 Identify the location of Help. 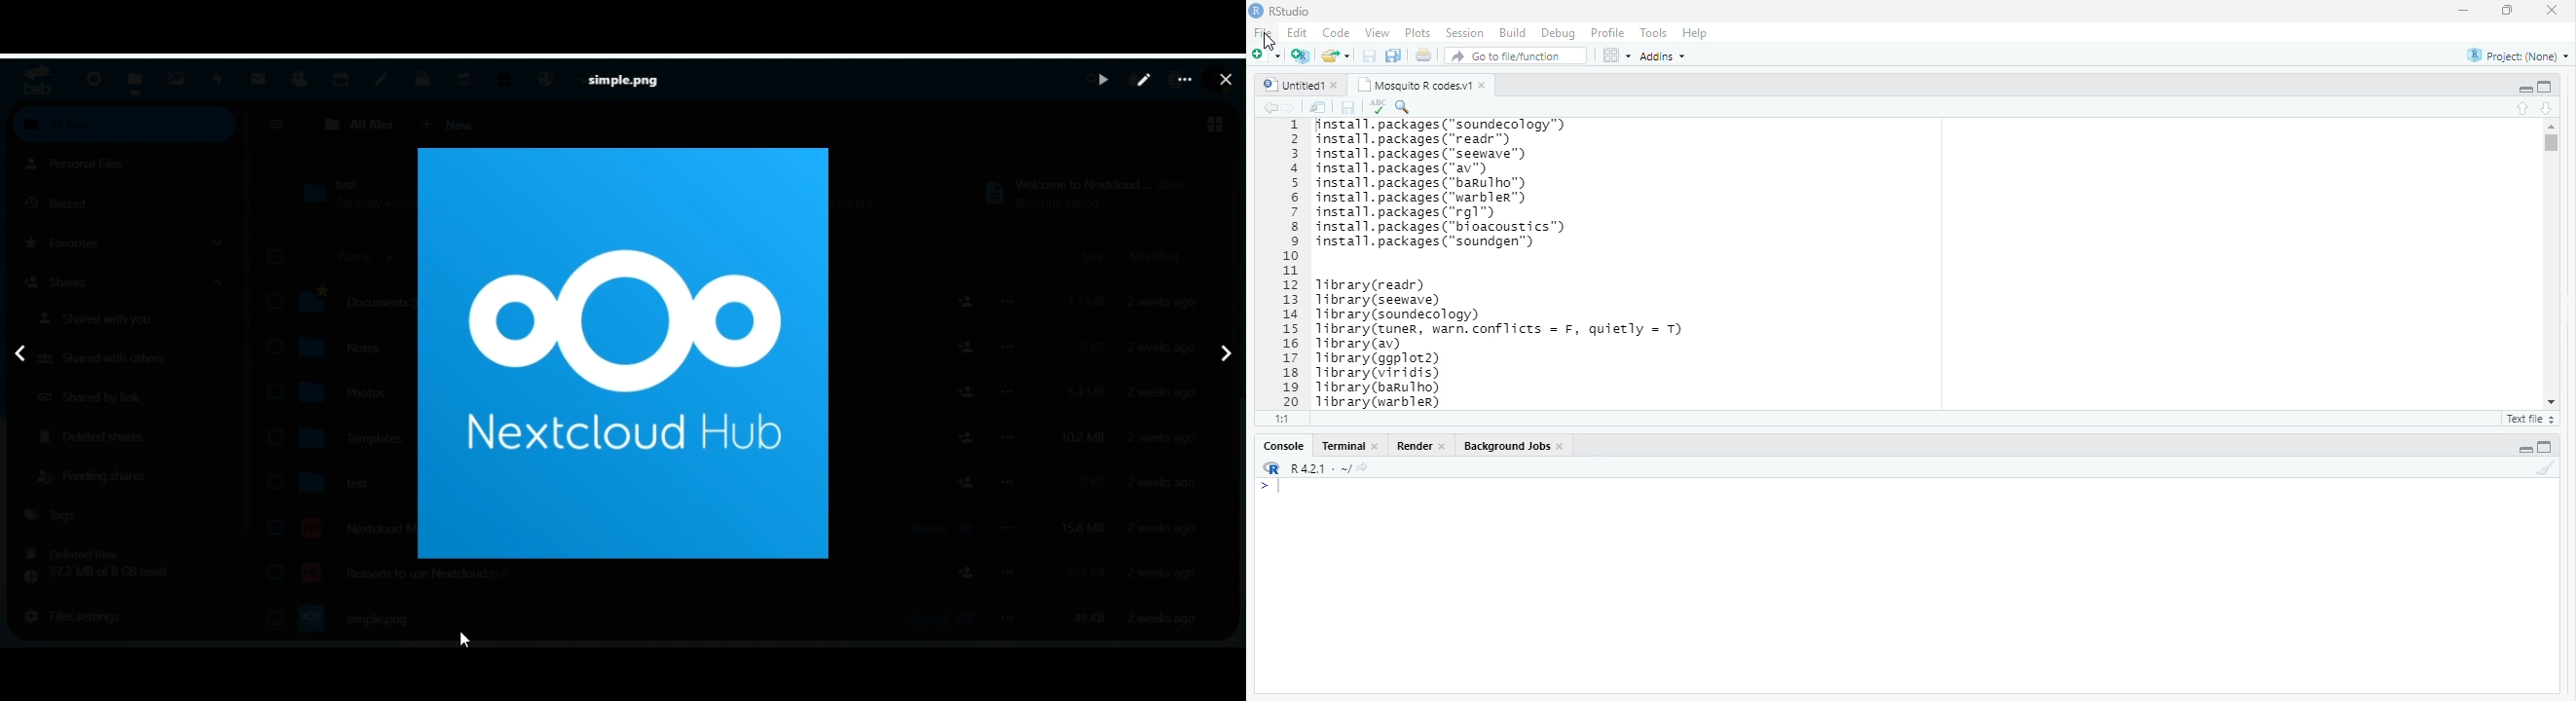
(1696, 33).